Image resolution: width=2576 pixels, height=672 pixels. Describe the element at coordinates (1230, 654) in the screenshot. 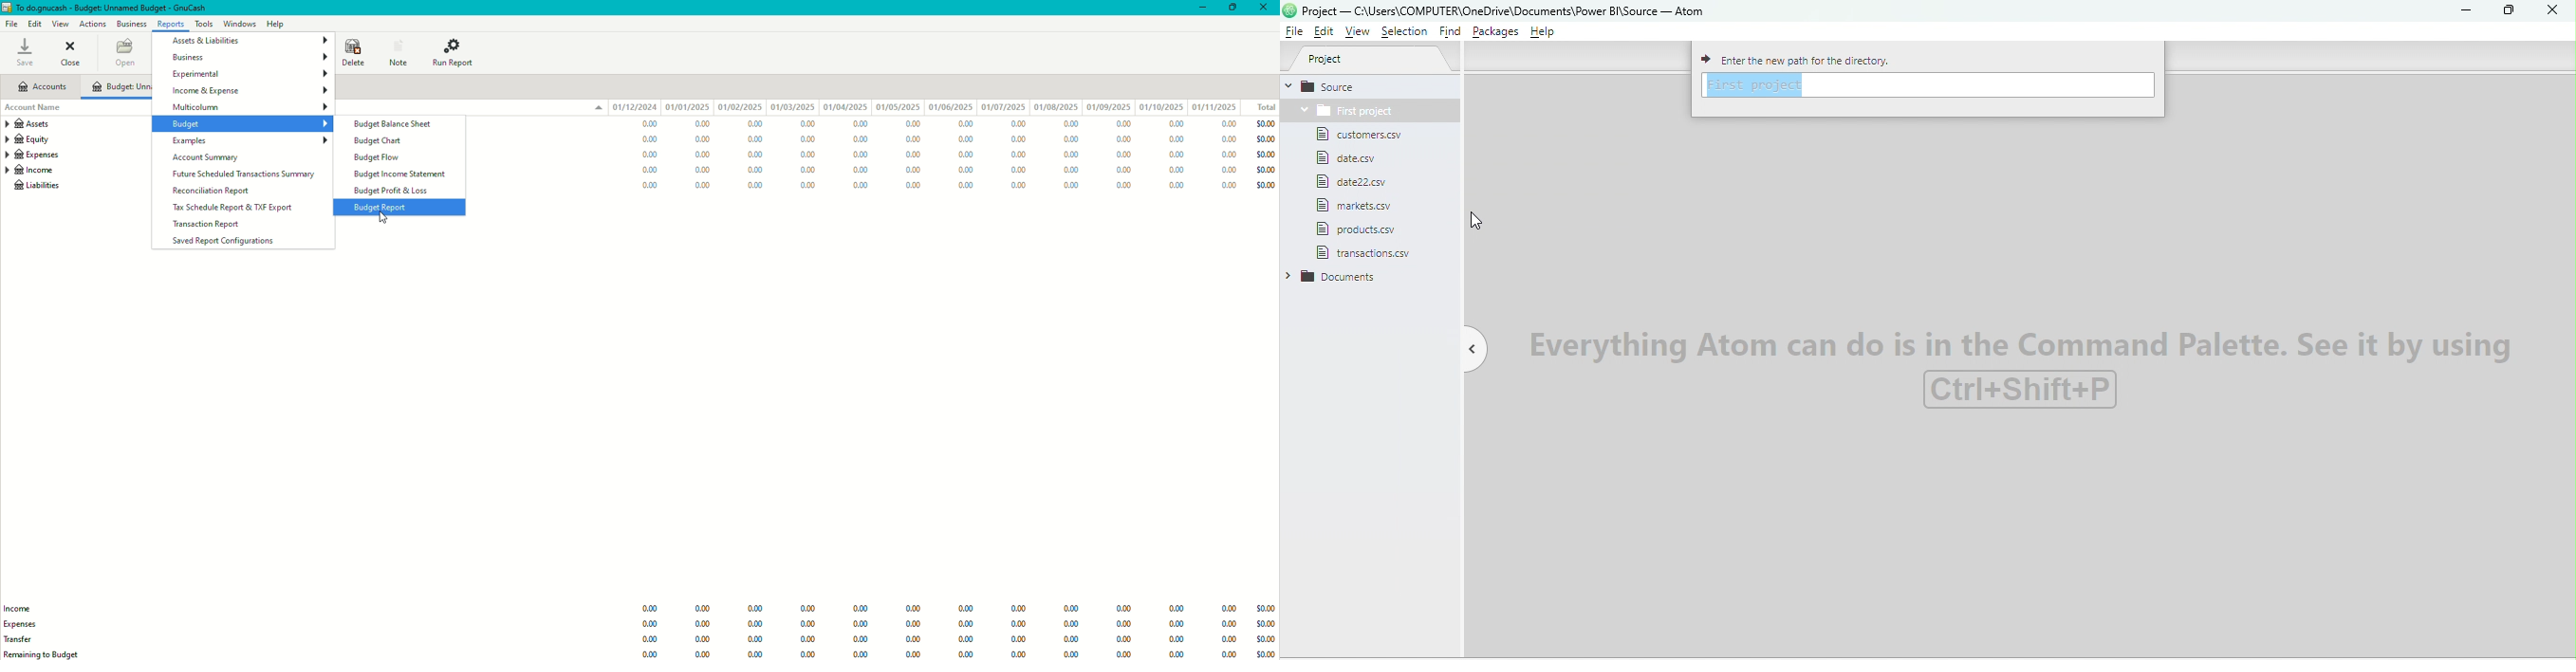

I see `0.00` at that location.